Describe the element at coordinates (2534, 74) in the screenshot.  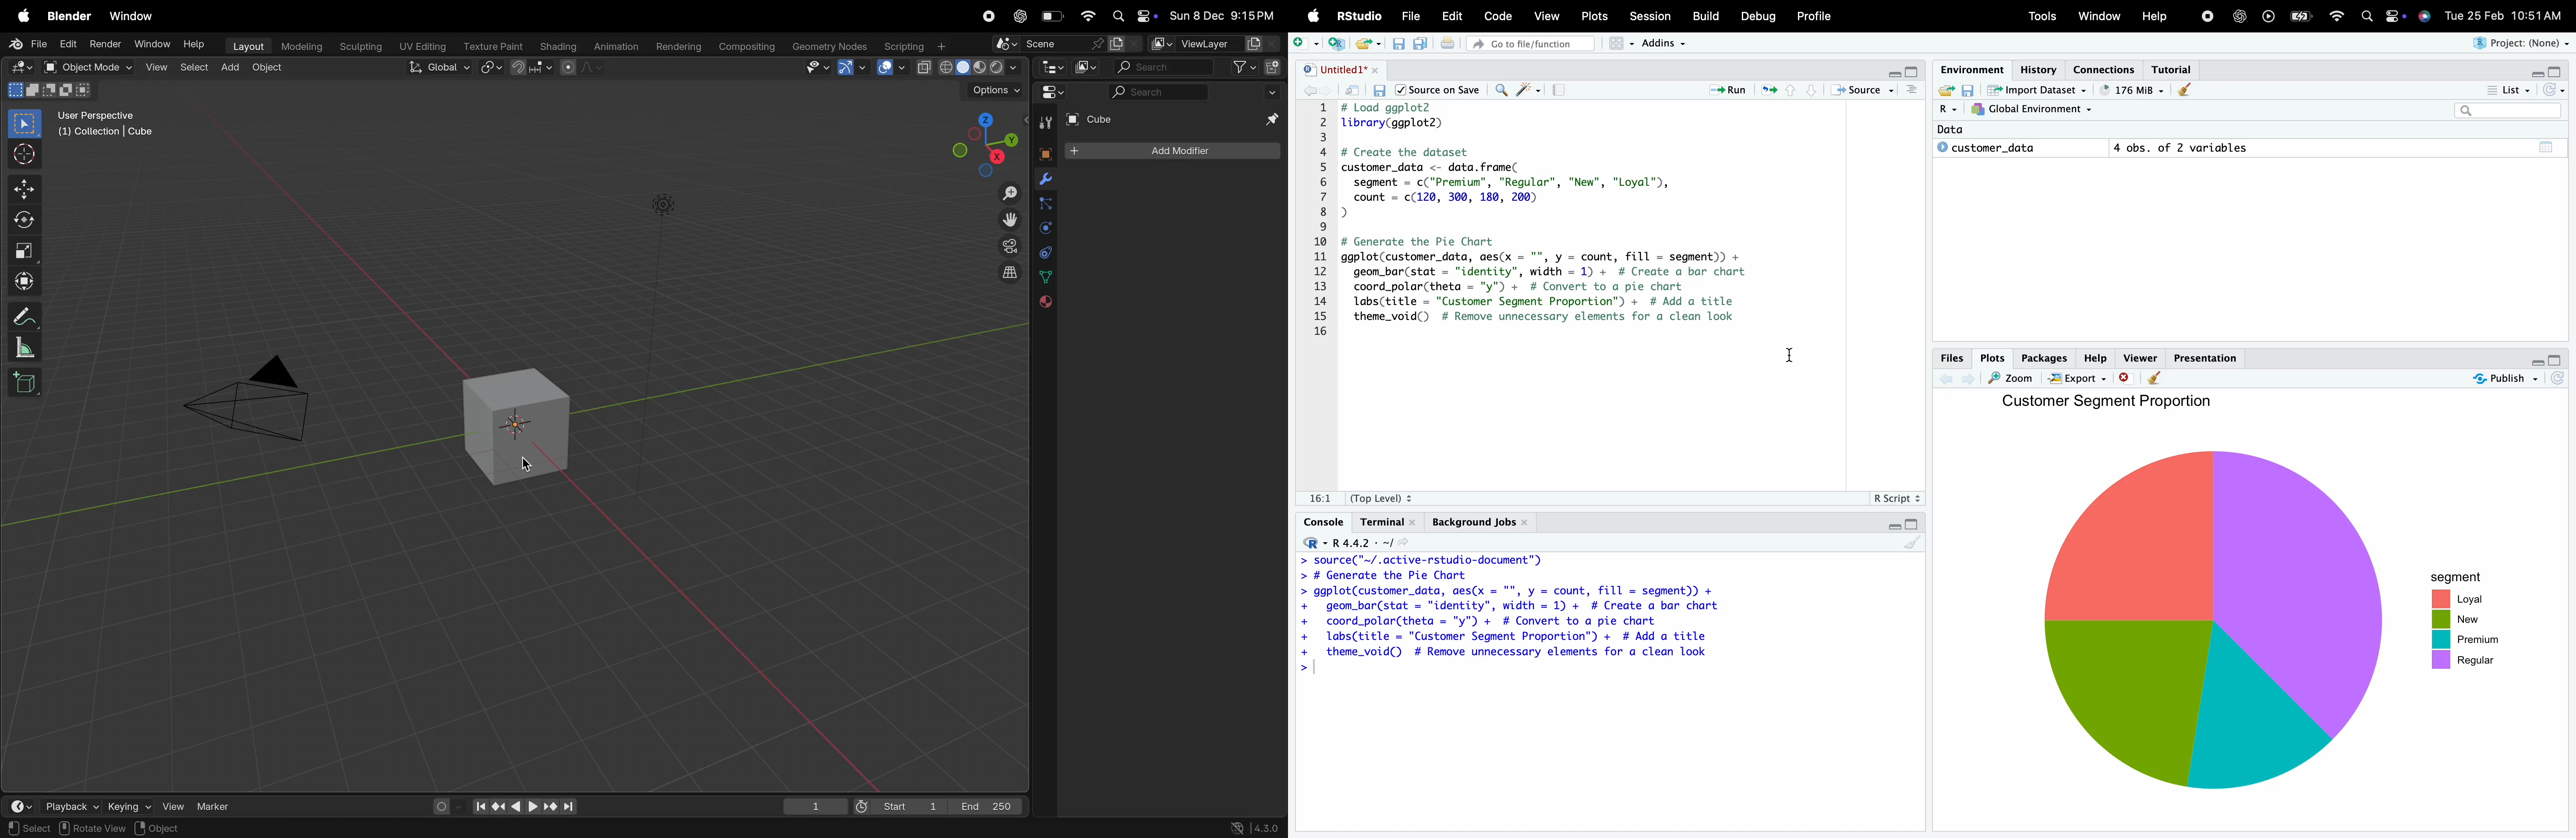
I see `minimise` at that location.